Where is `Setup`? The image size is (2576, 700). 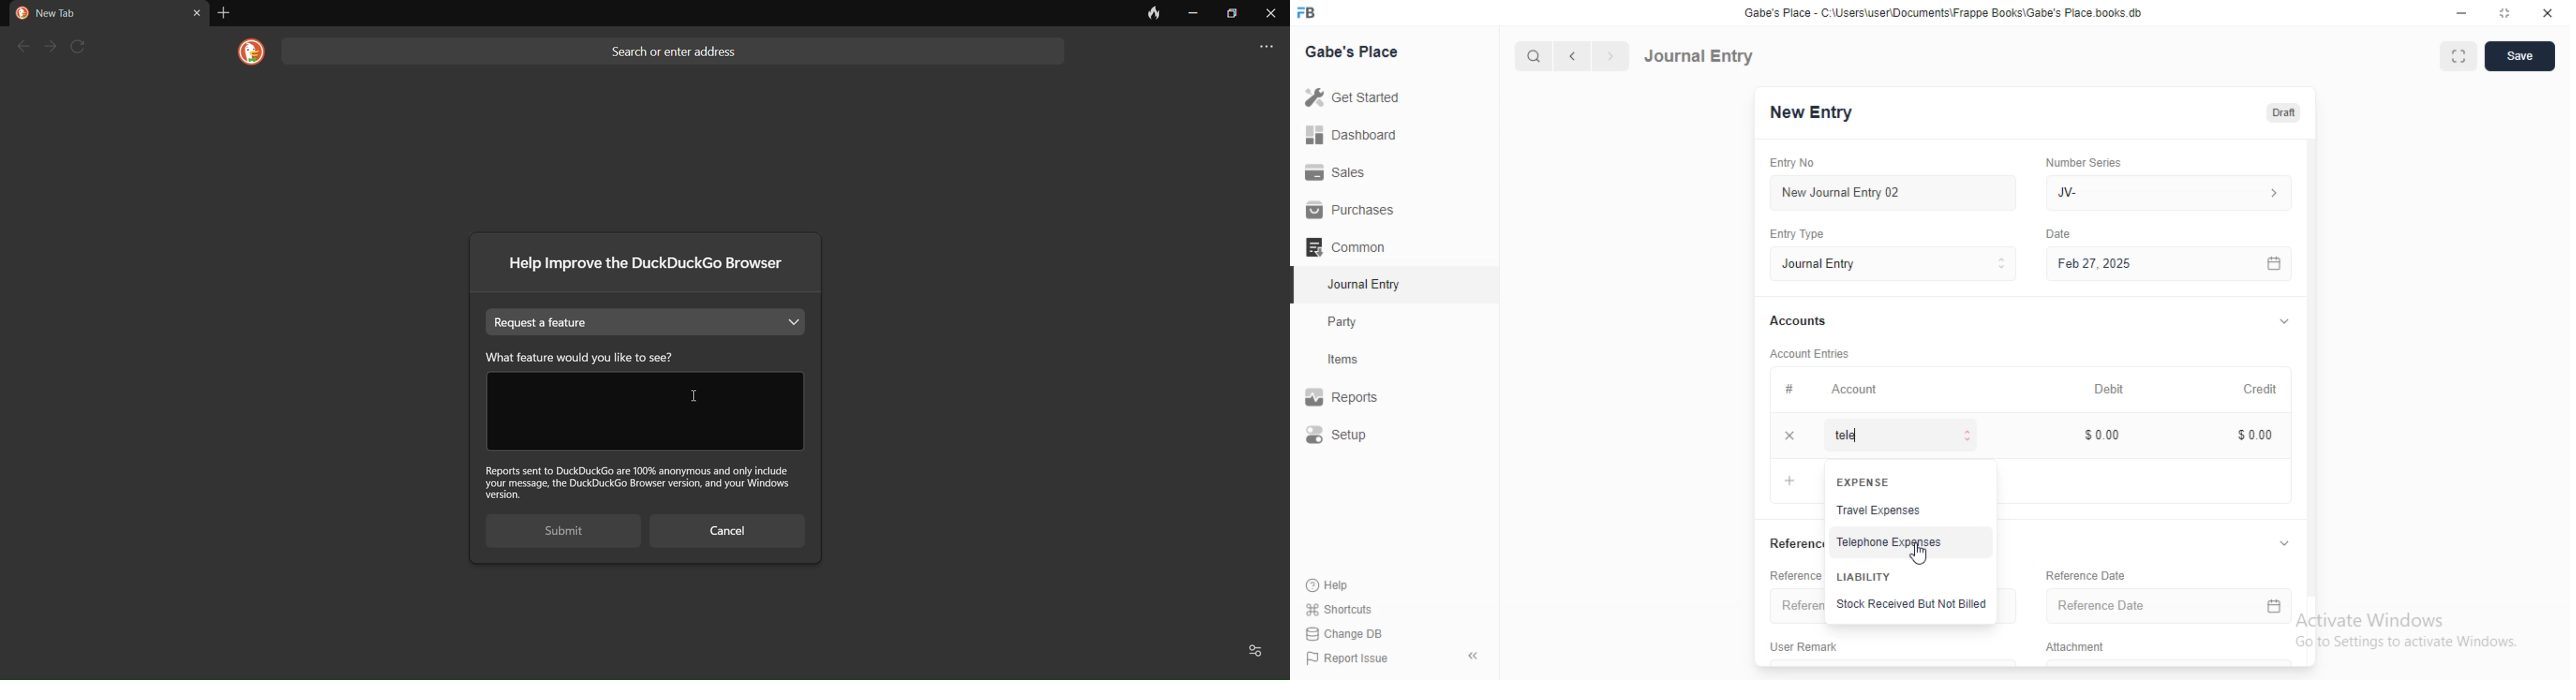
Setup is located at coordinates (1339, 434).